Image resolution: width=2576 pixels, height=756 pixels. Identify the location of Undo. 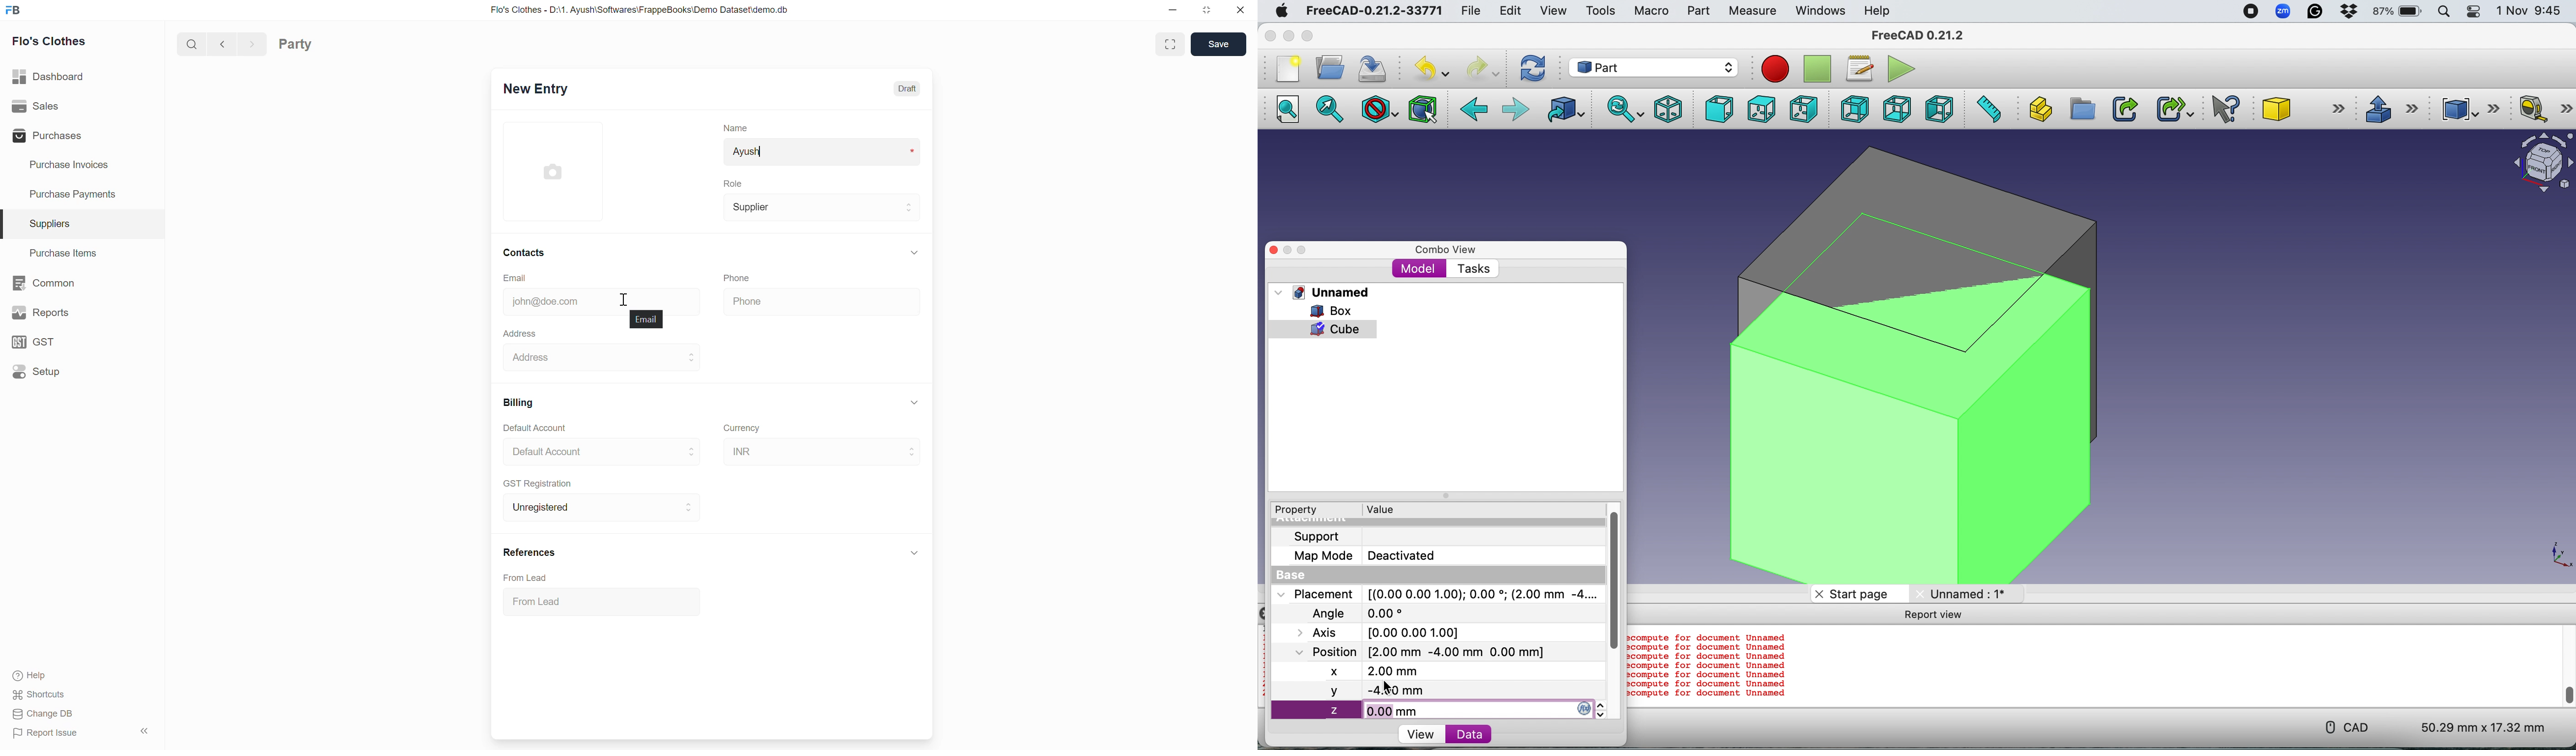
(1434, 69).